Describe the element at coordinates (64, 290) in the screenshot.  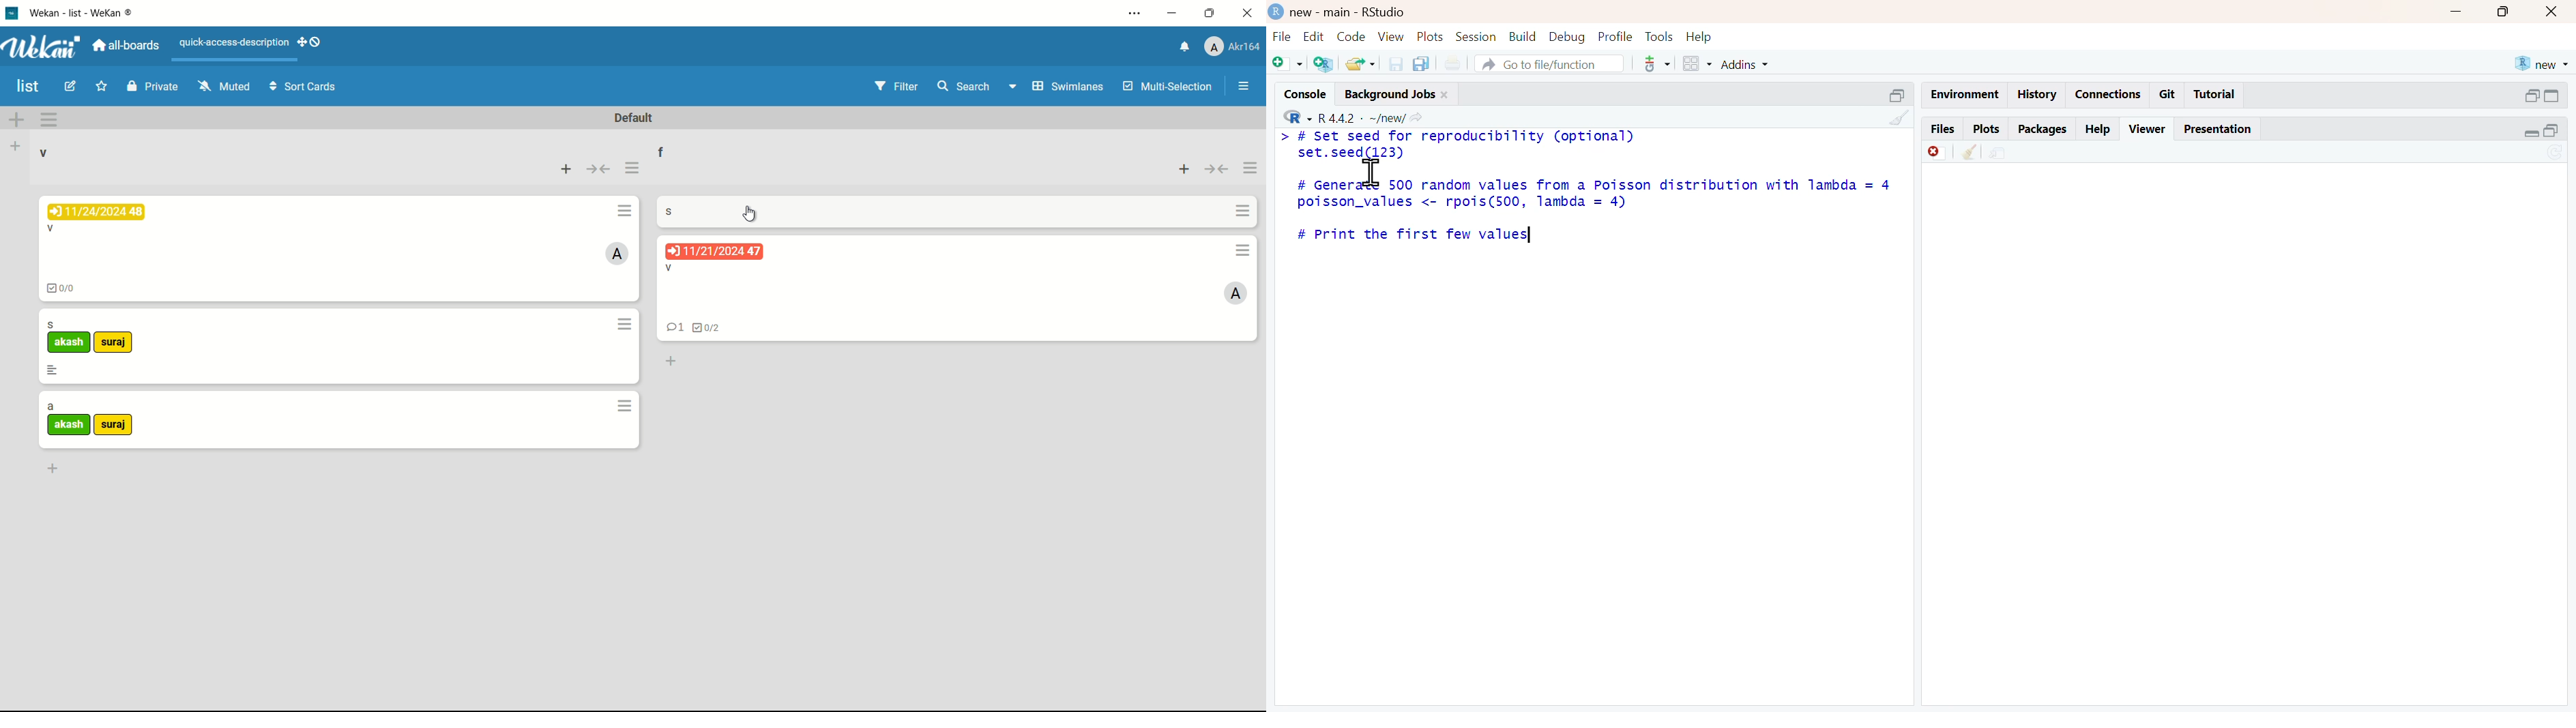
I see `checklist` at that location.